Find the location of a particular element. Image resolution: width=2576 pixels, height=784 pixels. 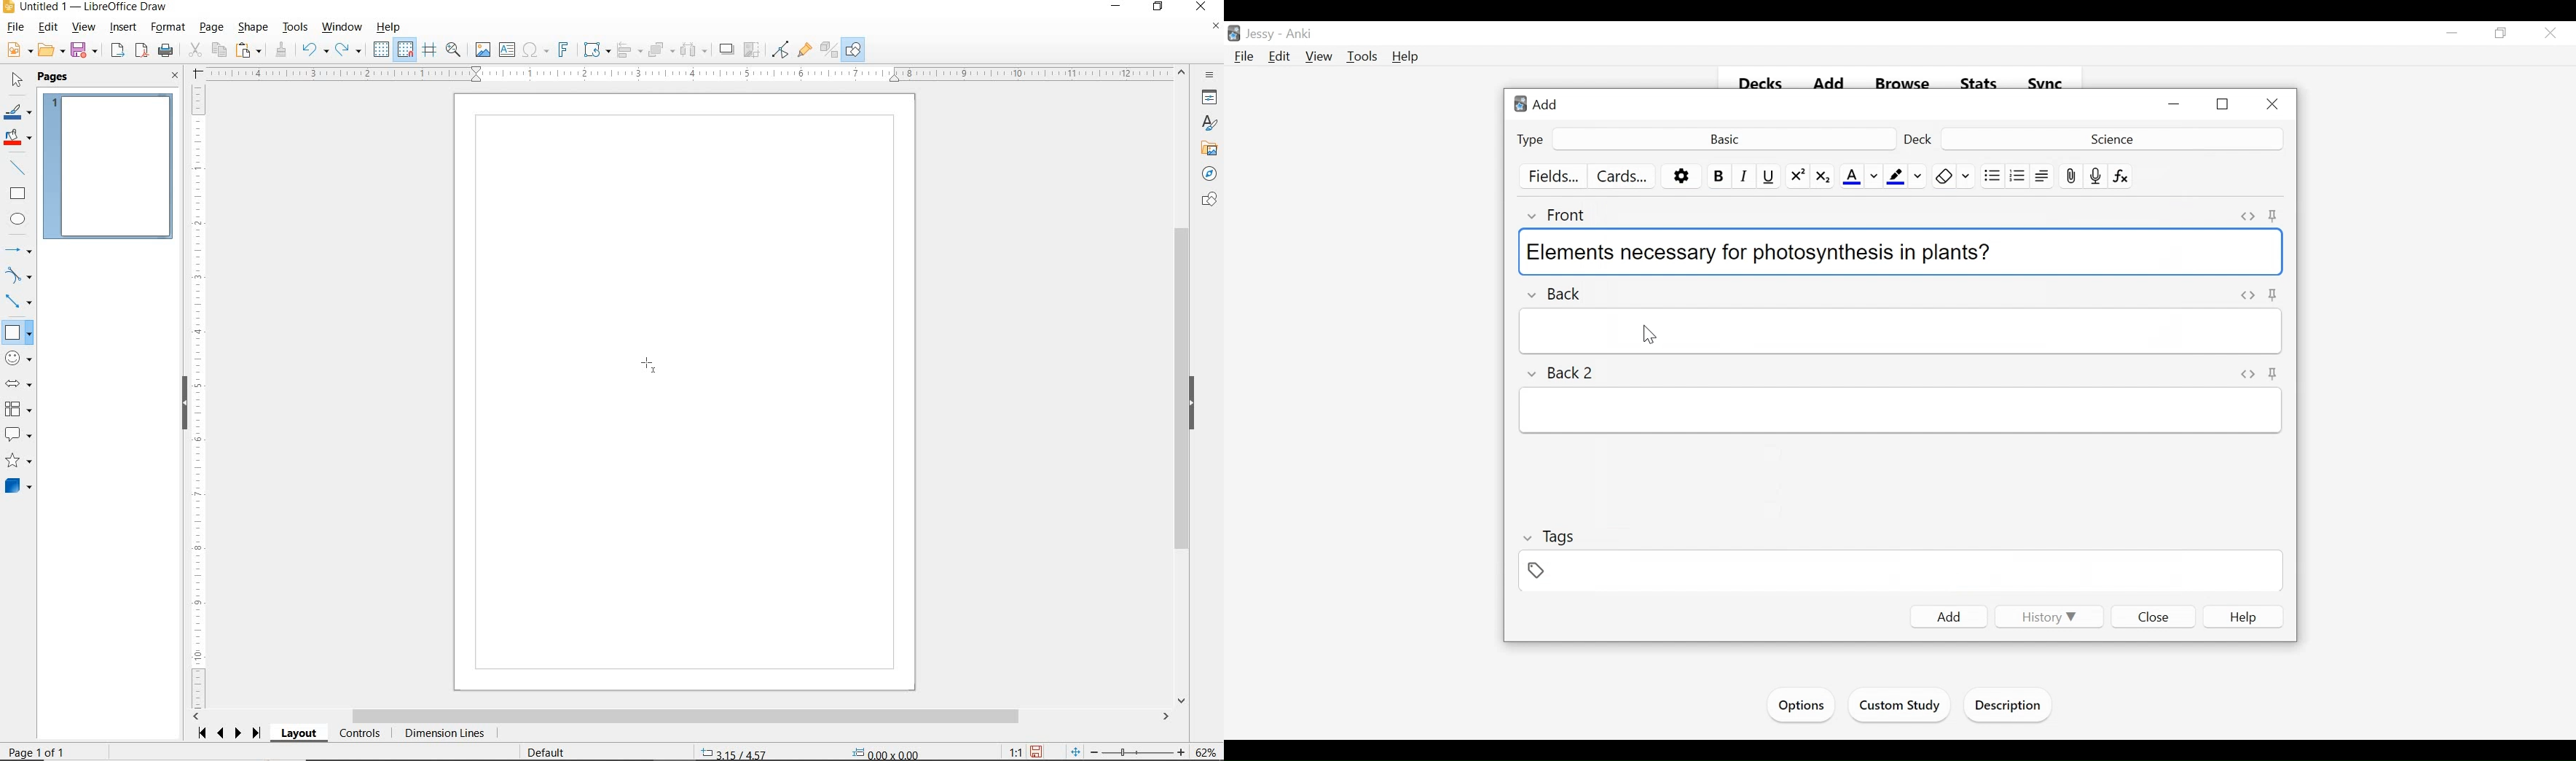

Stats is located at coordinates (1980, 84).